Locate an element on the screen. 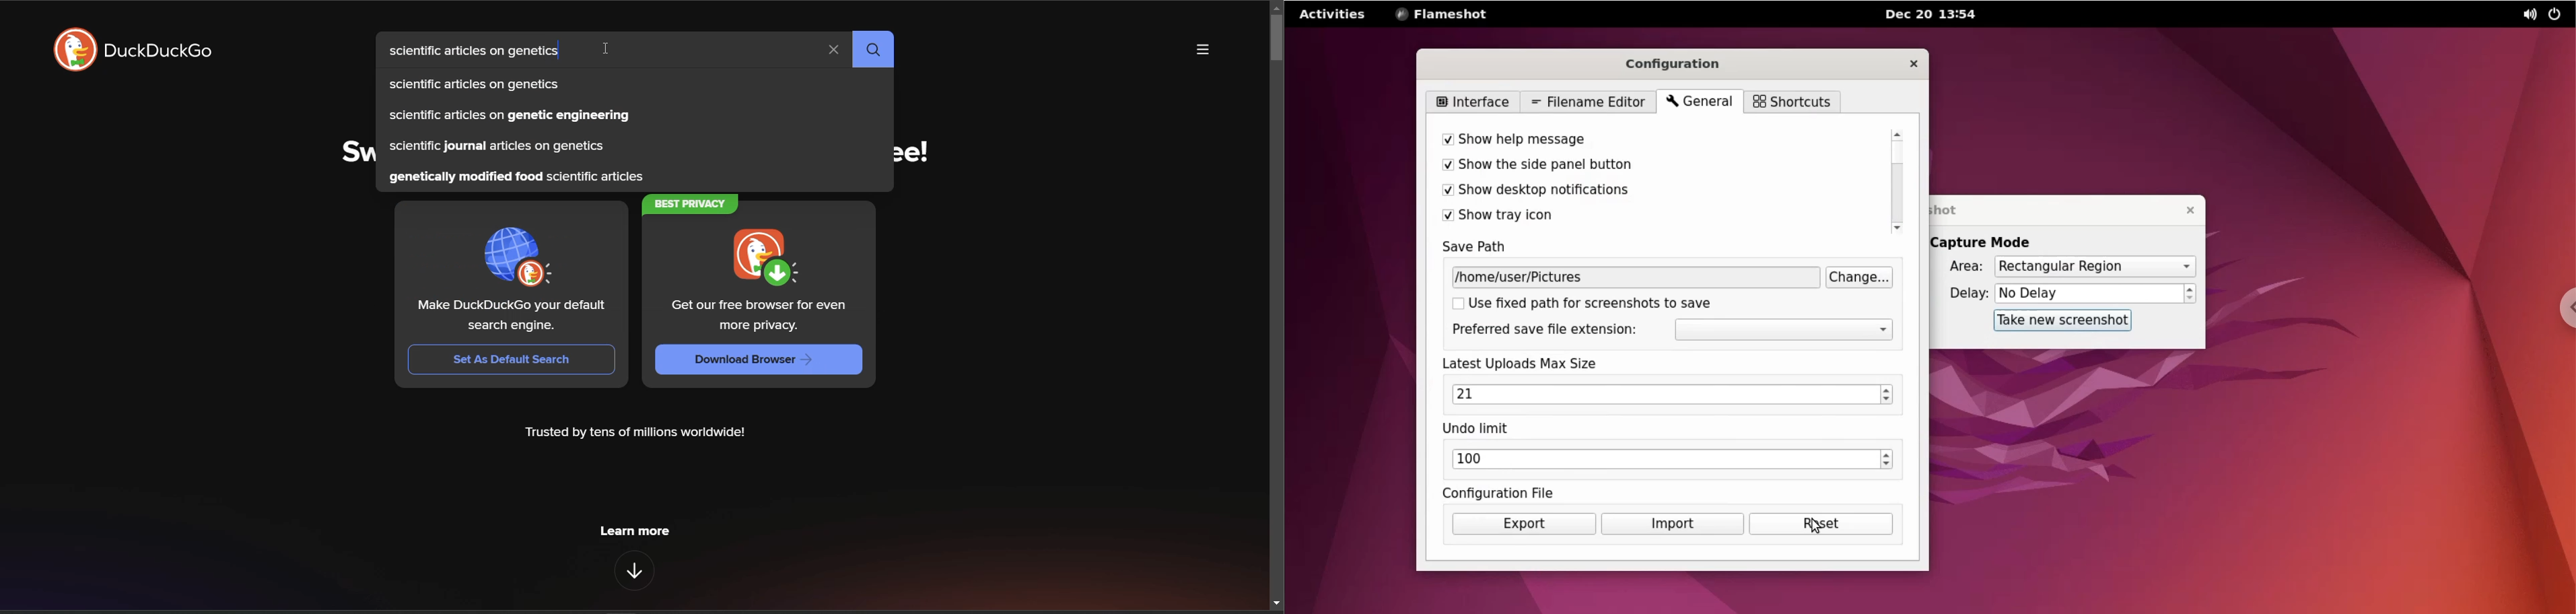 The height and width of the screenshot is (616, 2576). activities is located at coordinates (1334, 13).